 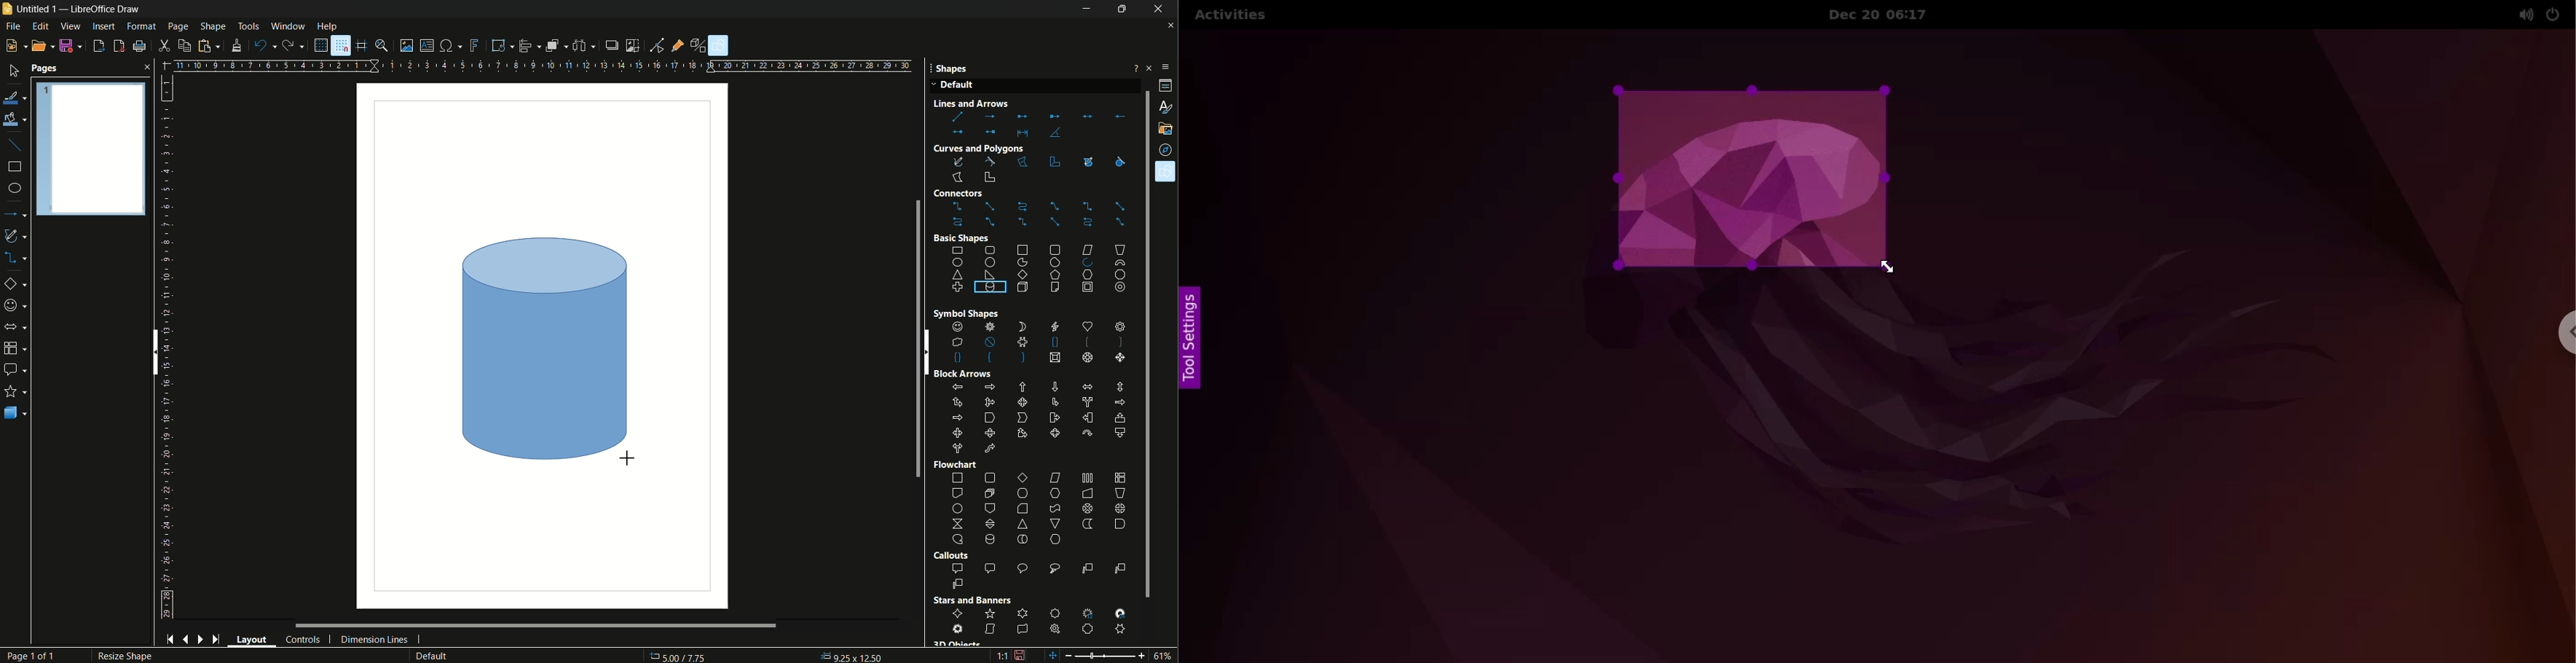 What do you see at coordinates (71, 45) in the screenshot?
I see `save file` at bounding box center [71, 45].